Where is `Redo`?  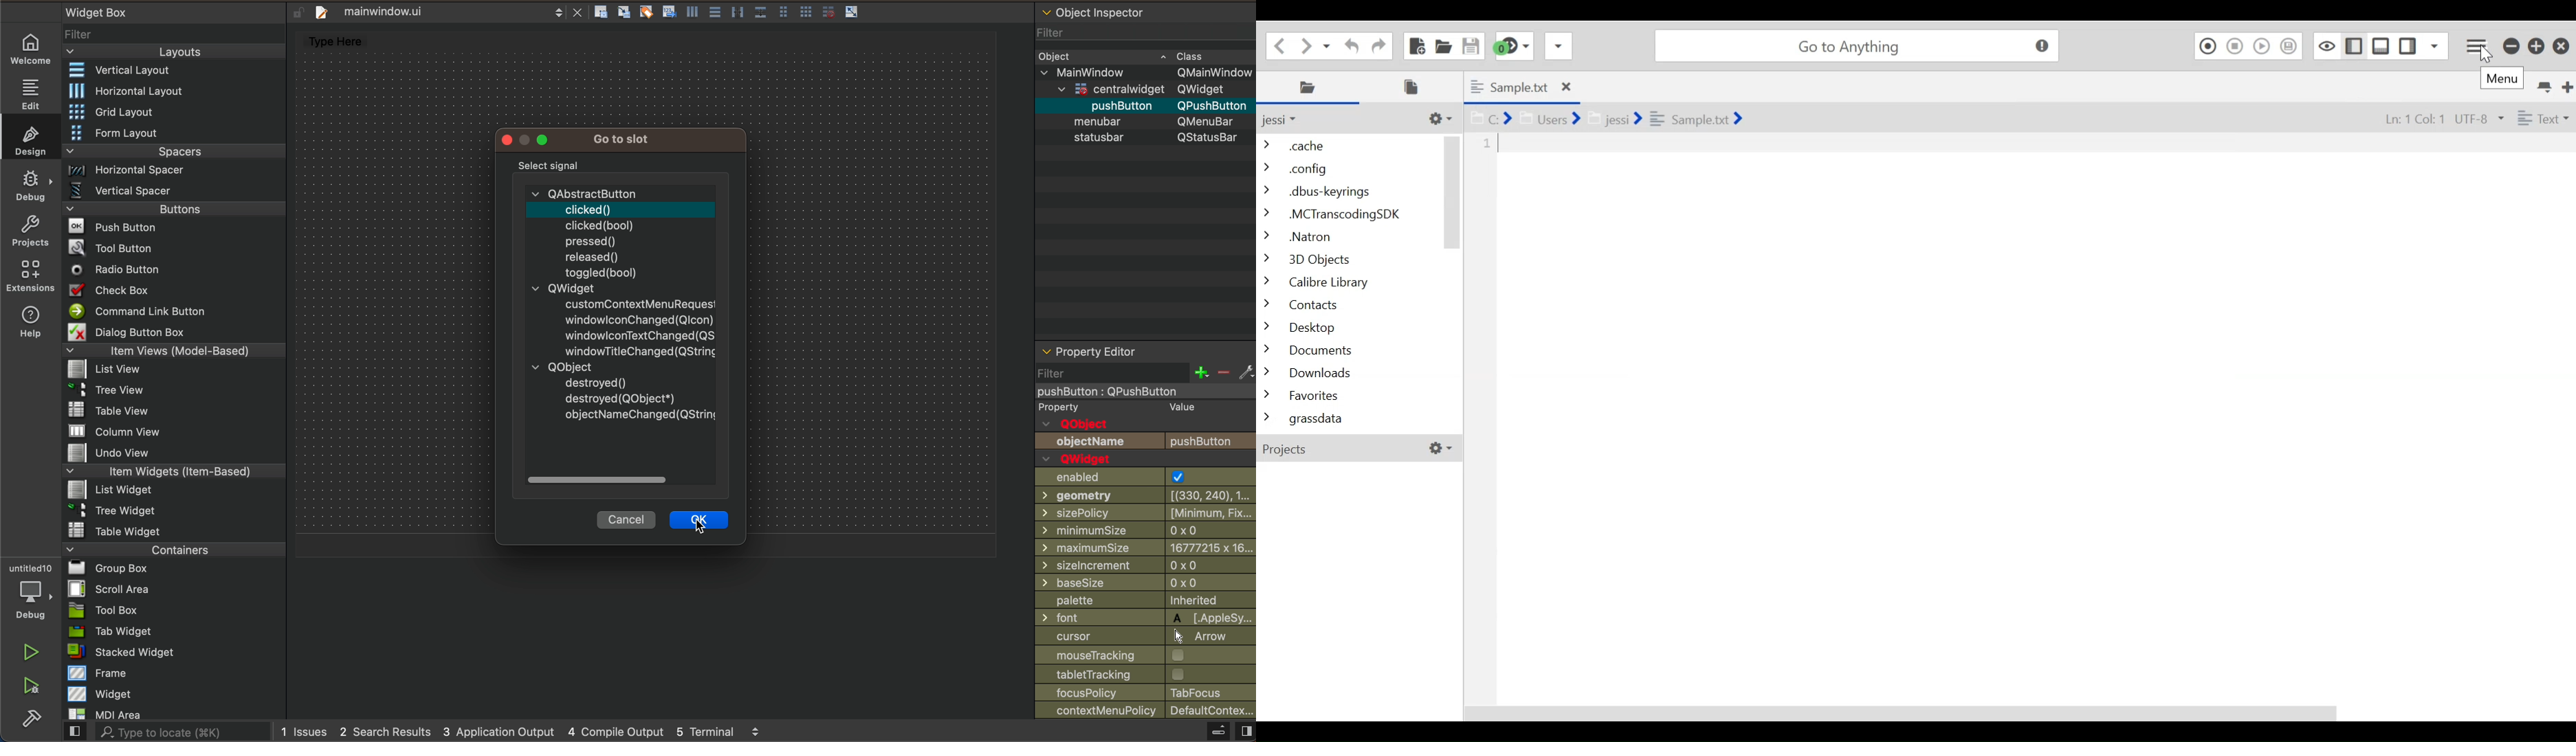
Redo is located at coordinates (1376, 44).